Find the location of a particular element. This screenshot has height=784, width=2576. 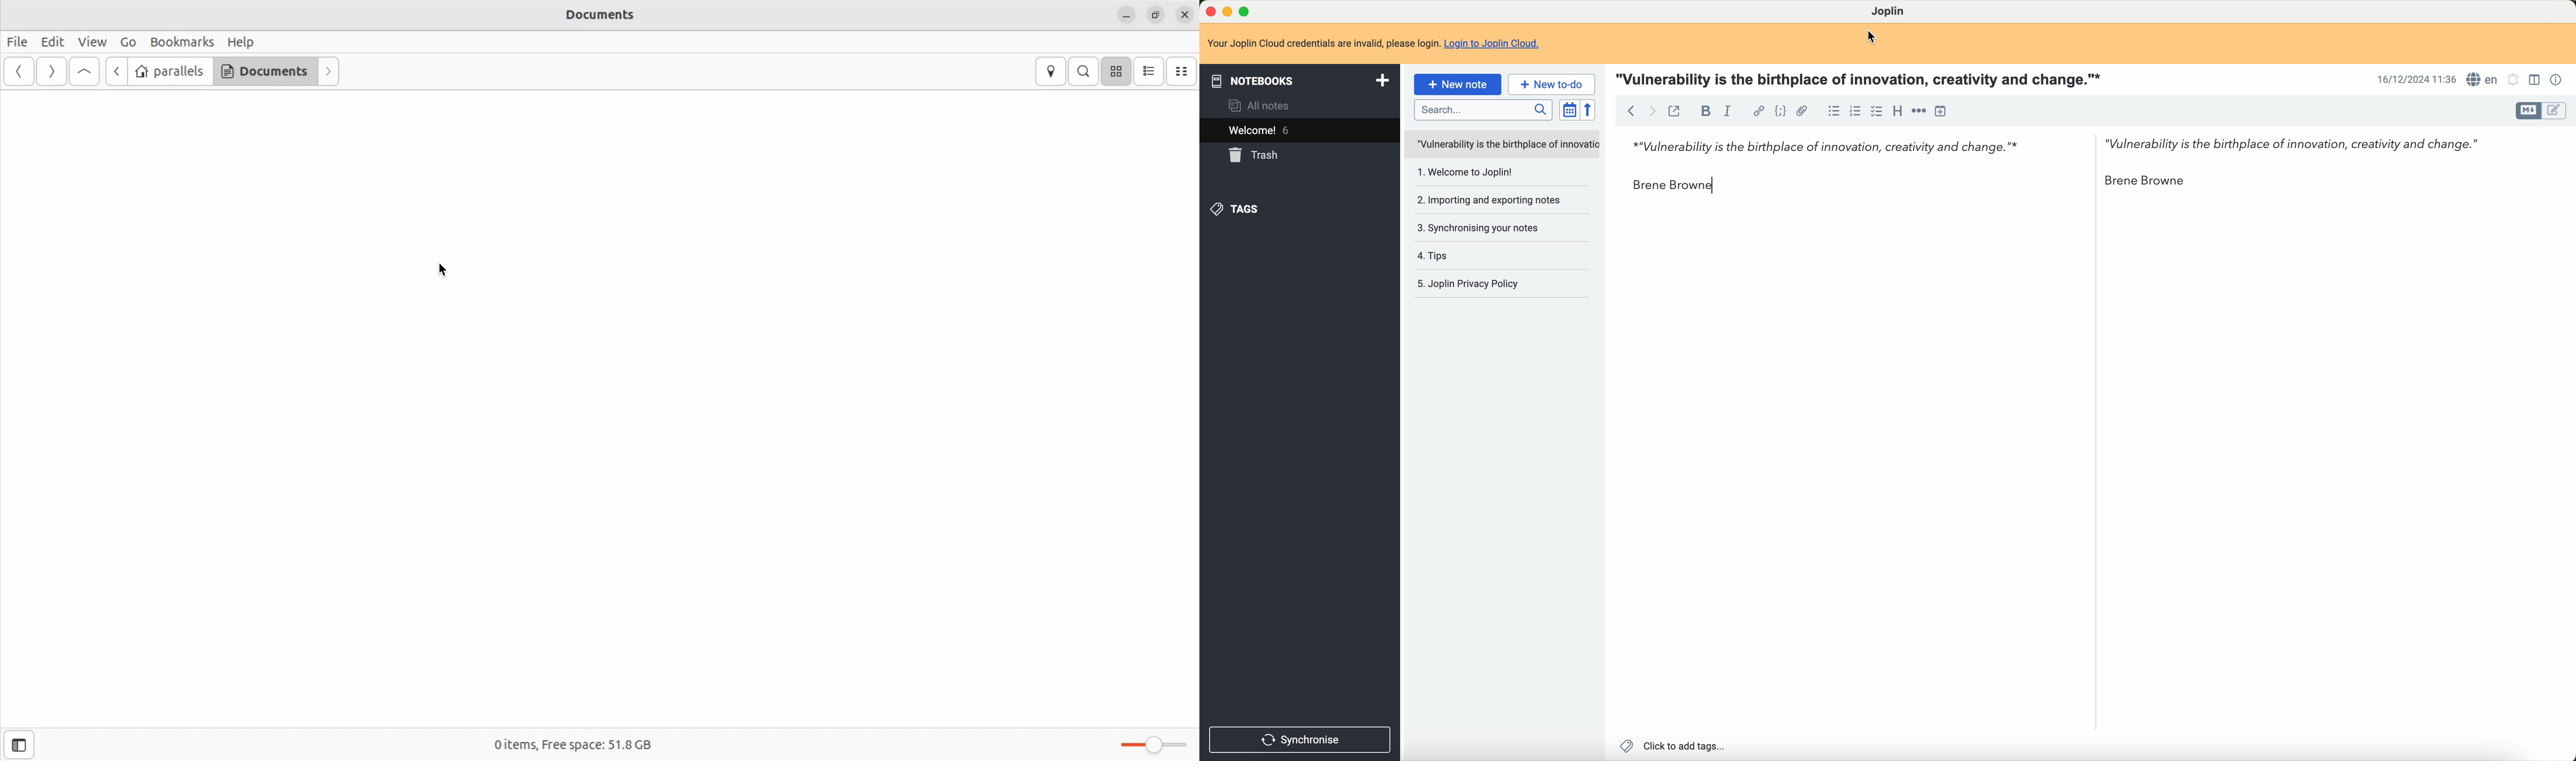

help is located at coordinates (242, 41).